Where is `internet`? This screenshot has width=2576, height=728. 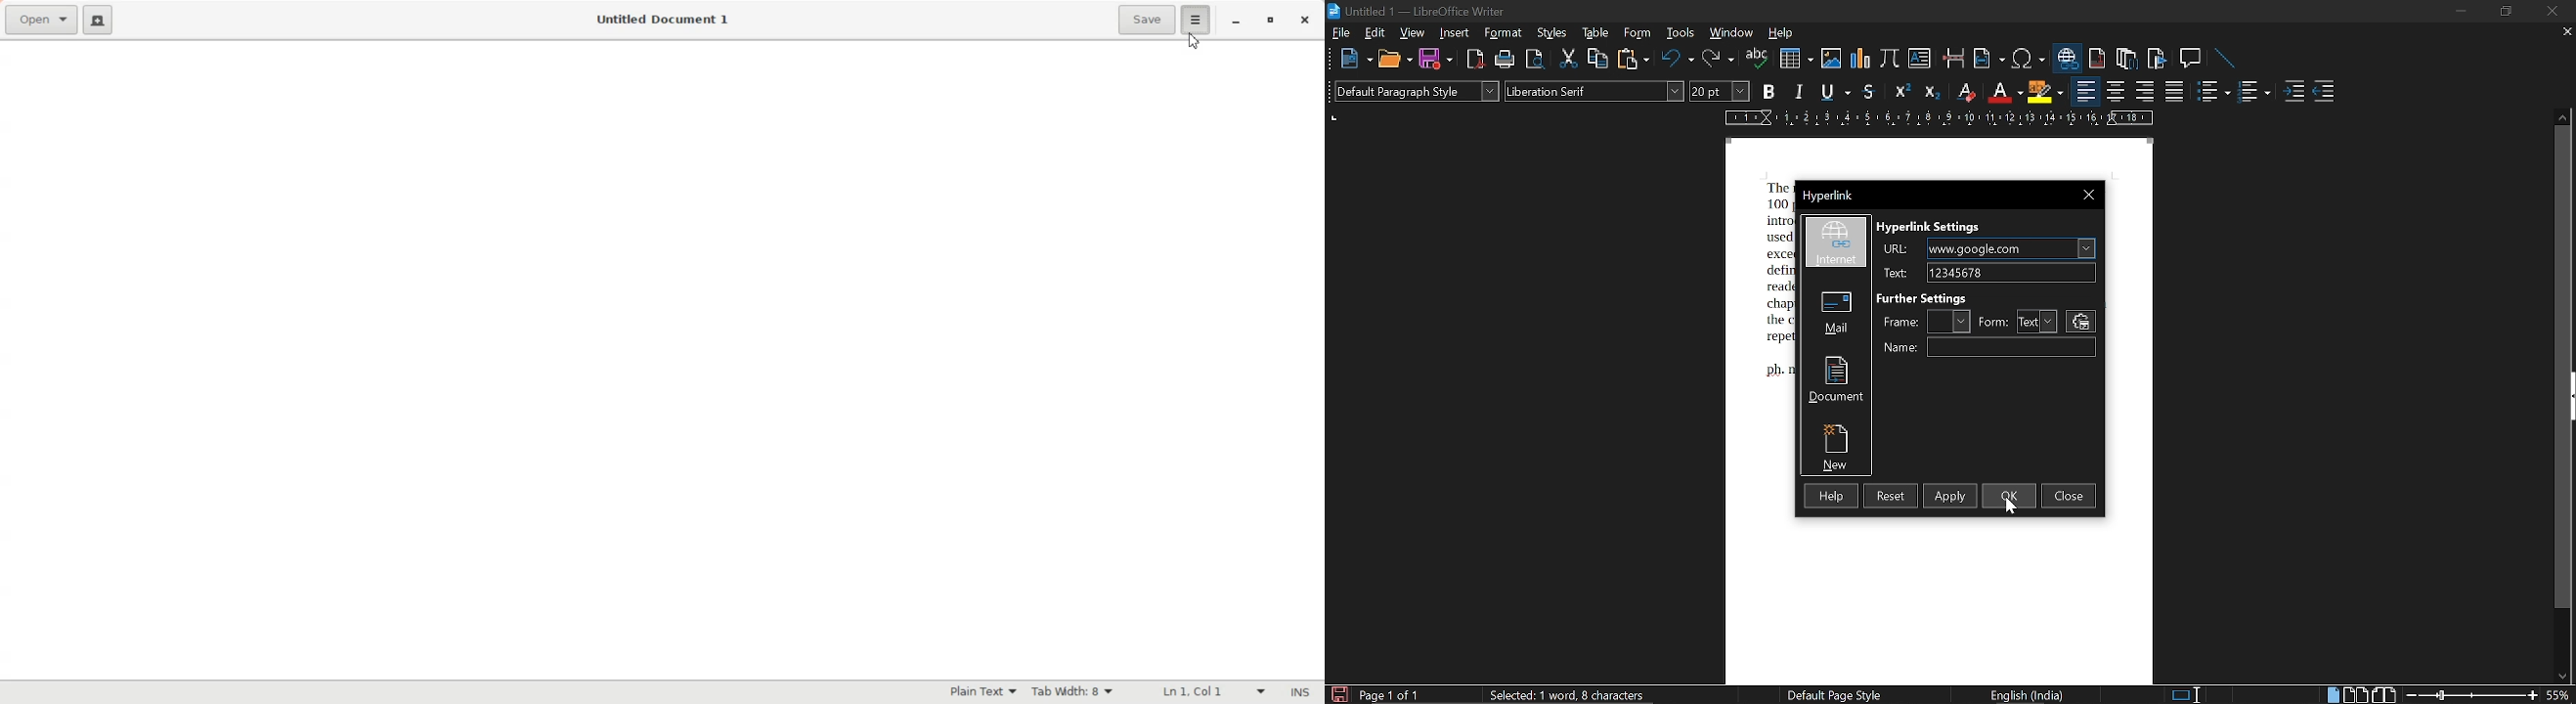
internet is located at coordinates (1837, 243).